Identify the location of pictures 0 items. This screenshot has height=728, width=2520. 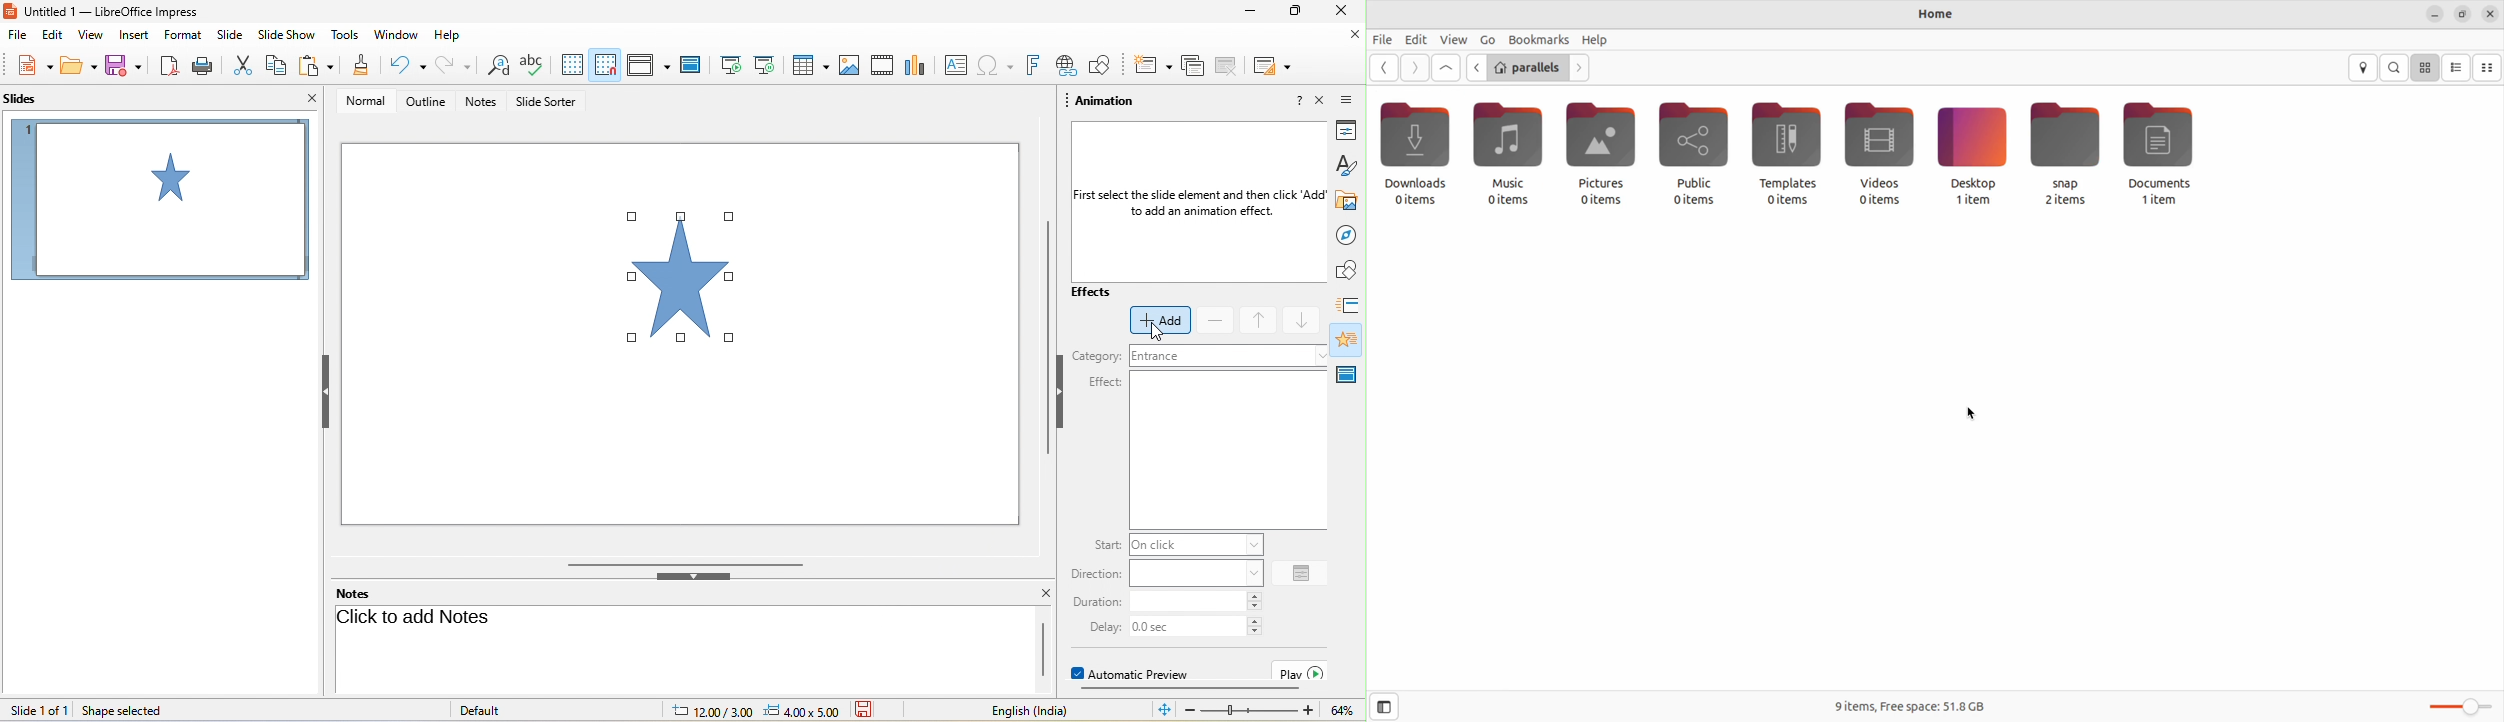
(1608, 151).